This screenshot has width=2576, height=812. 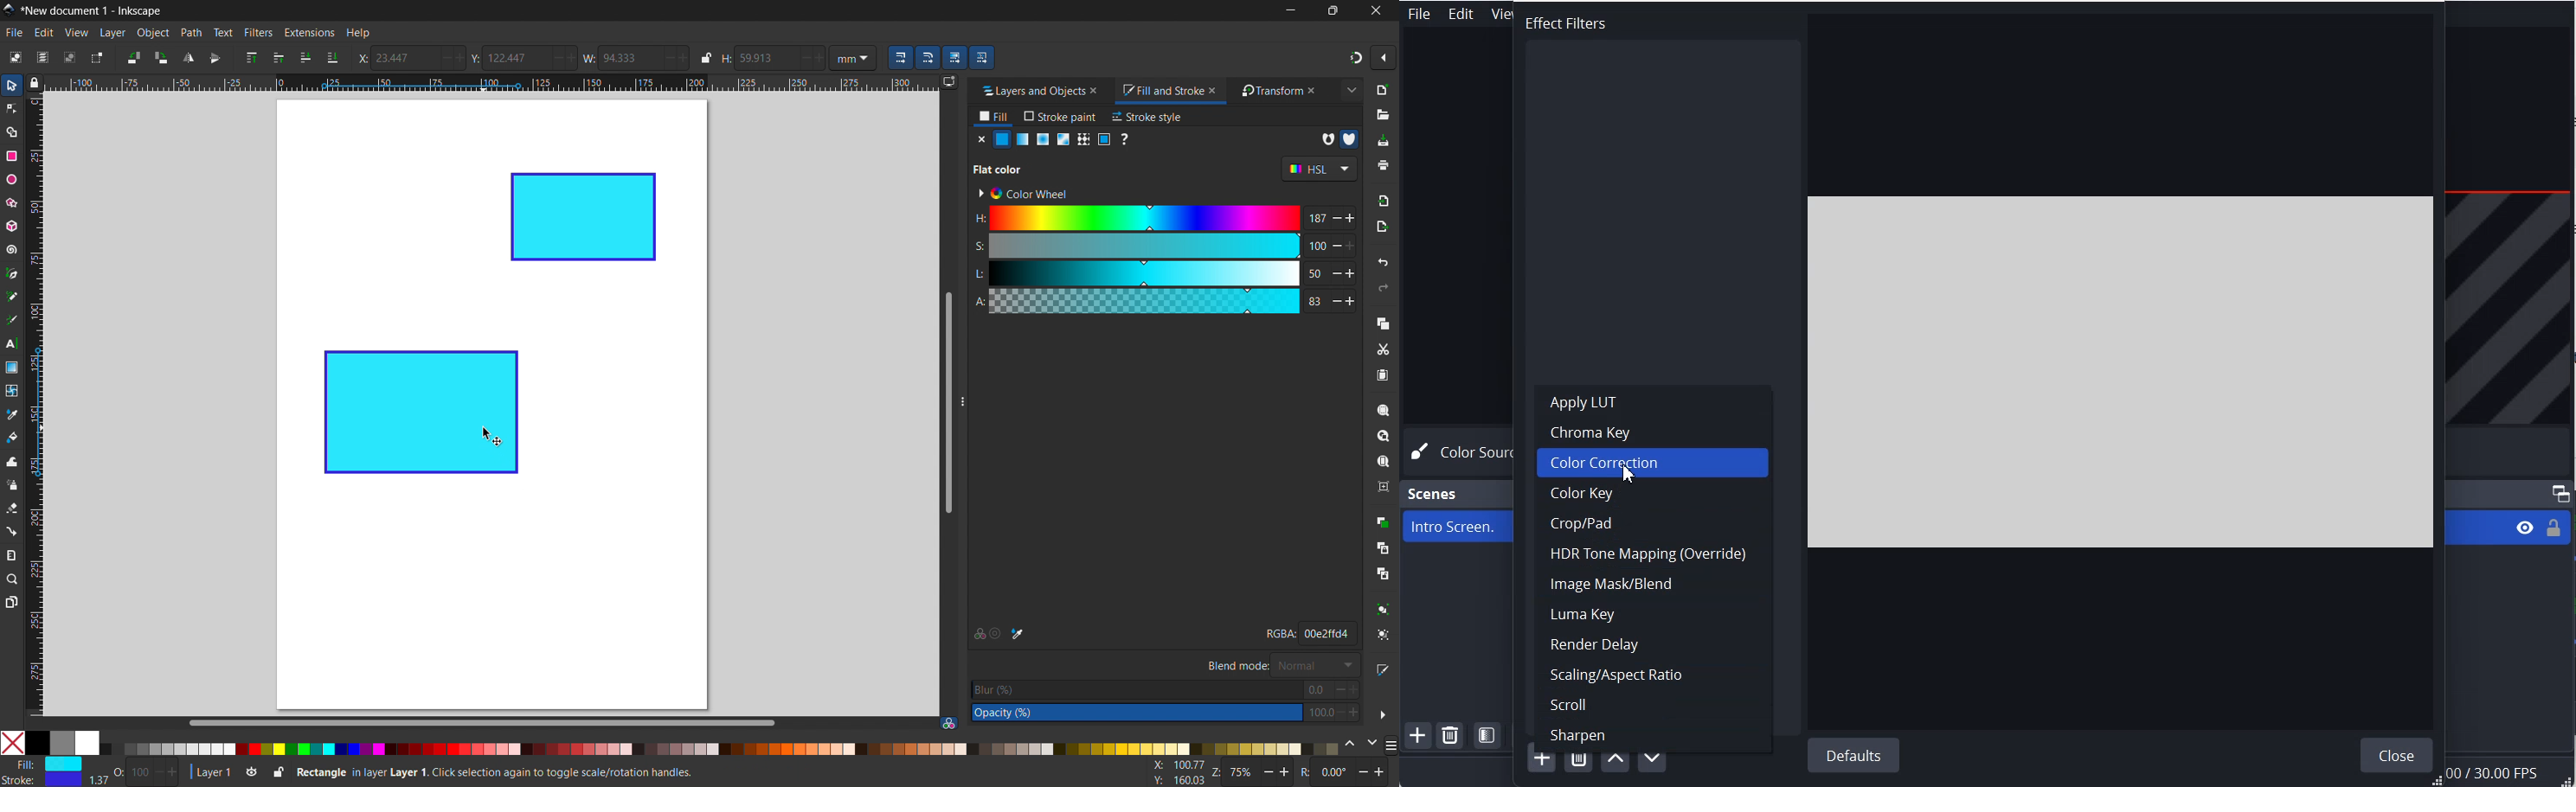 What do you see at coordinates (719, 748) in the screenshot?
I see `color palletes` at bounding box center [719, 748].